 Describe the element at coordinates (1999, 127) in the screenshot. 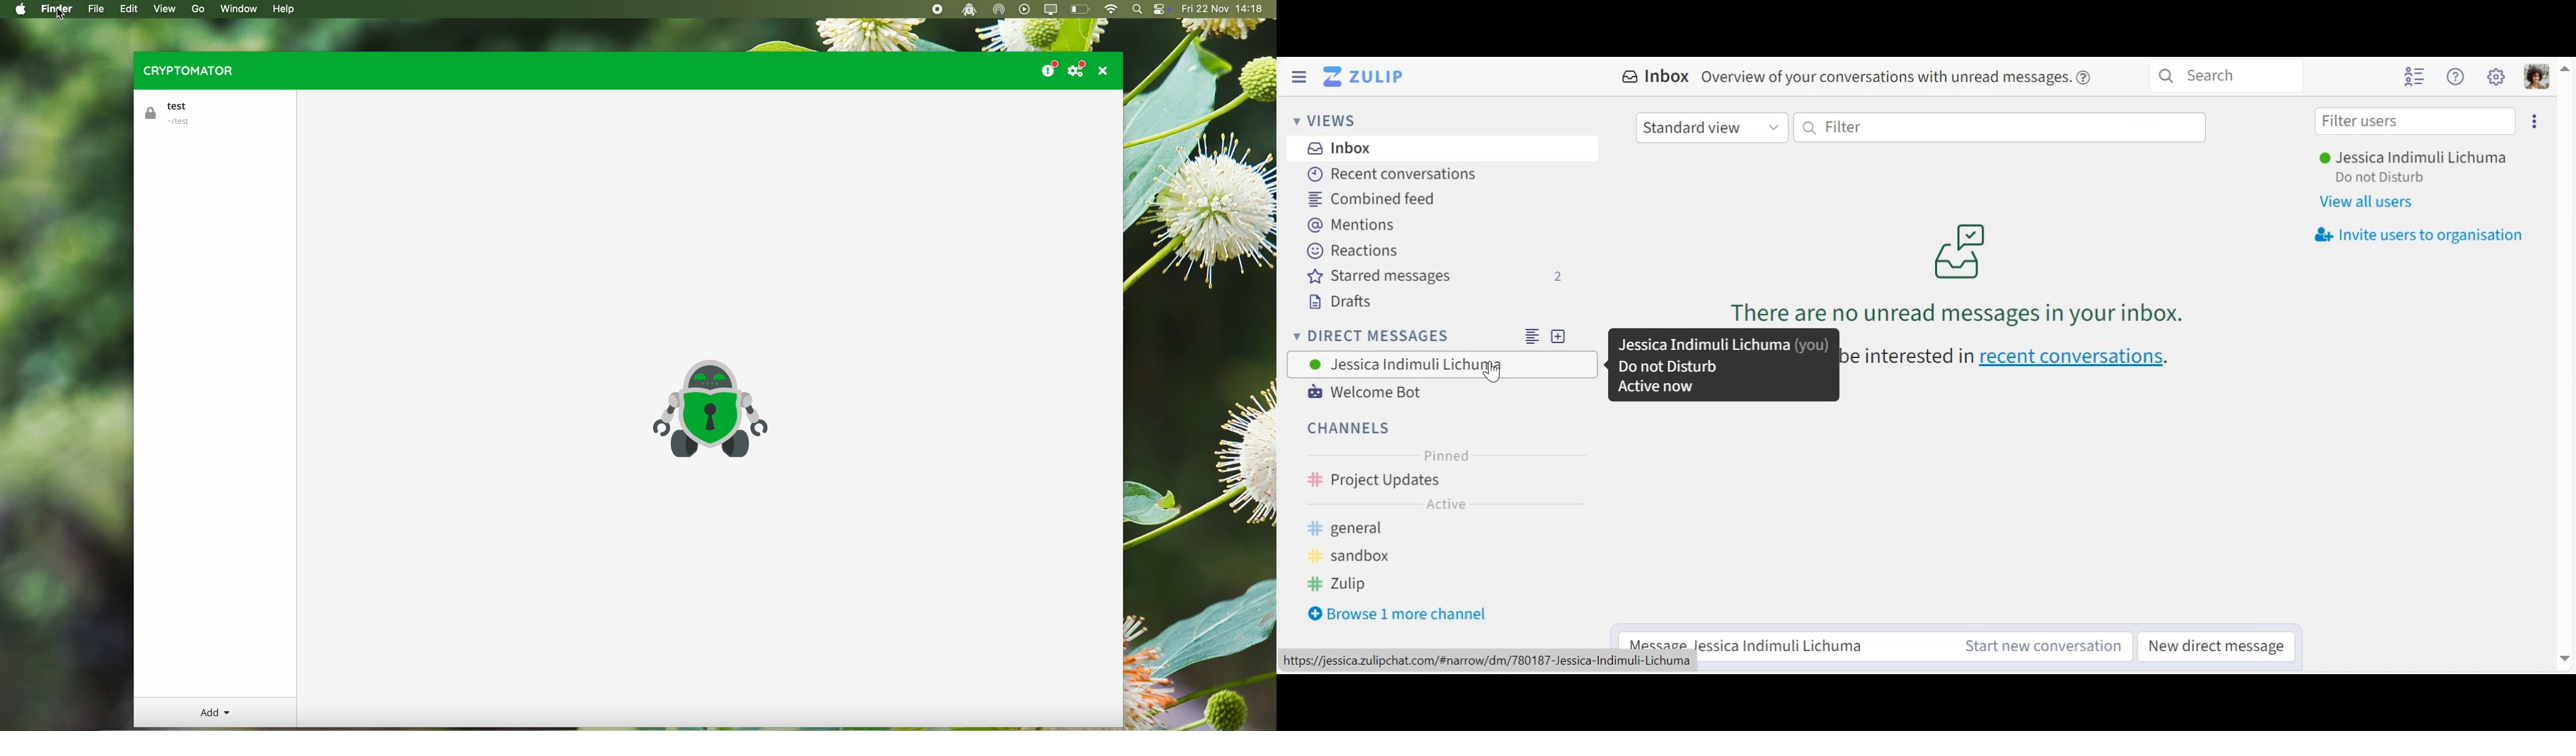

I see `Filter by text` at that location.